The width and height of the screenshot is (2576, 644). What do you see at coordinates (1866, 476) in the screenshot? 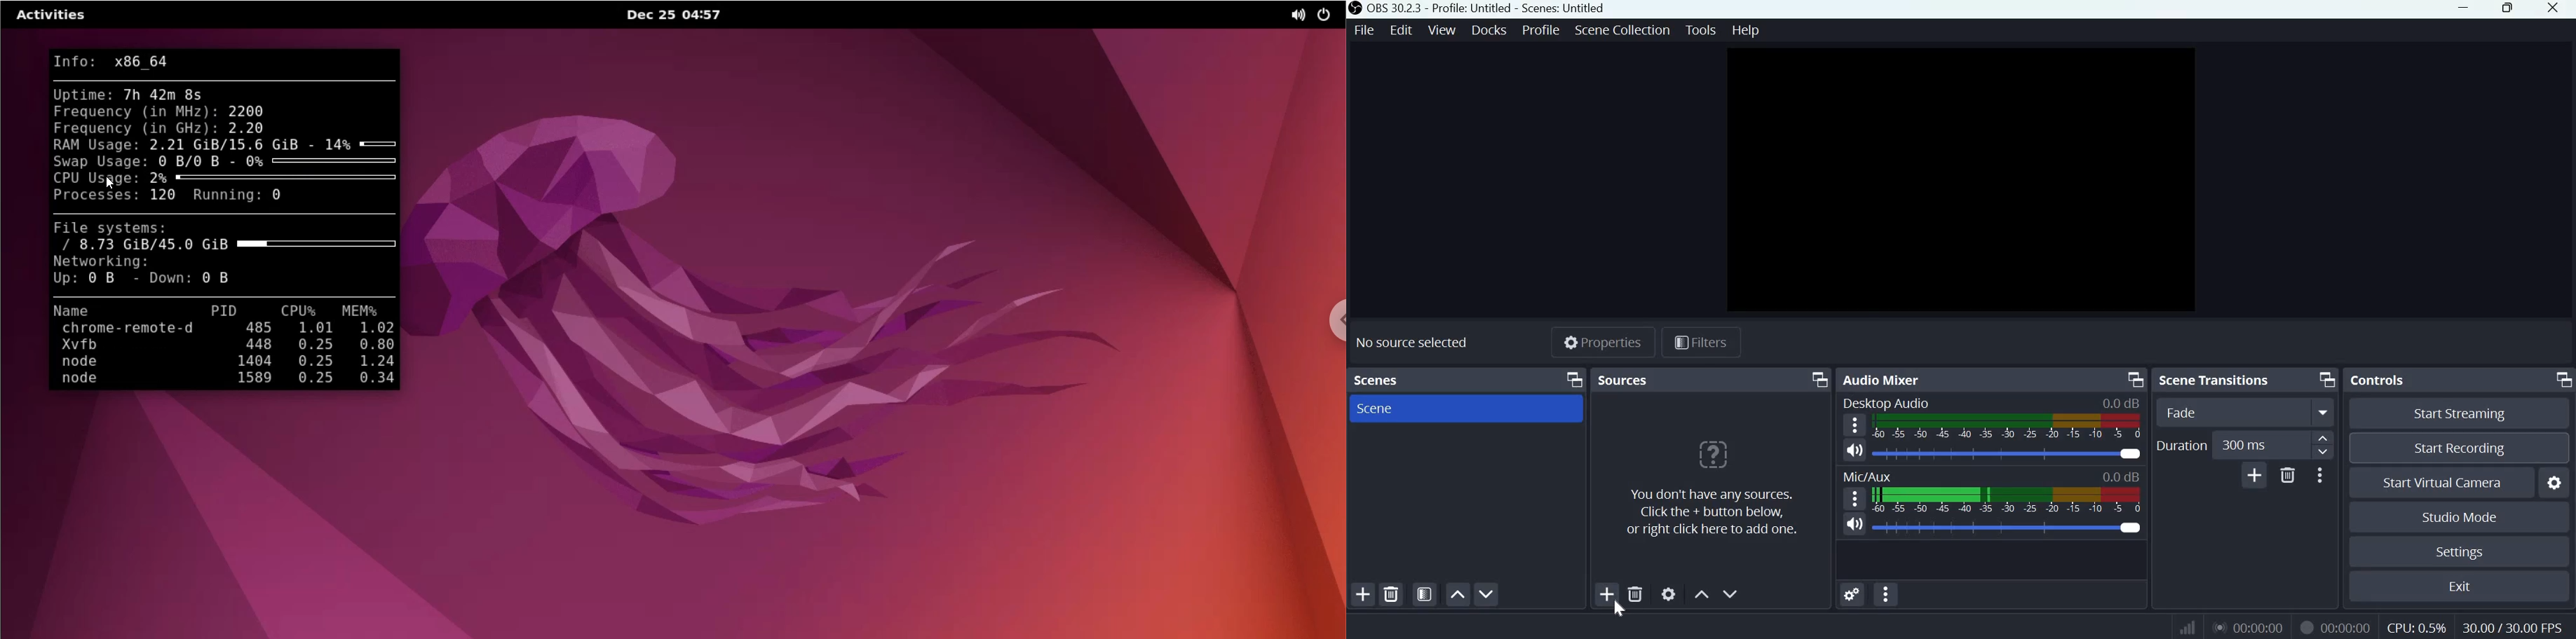
I see `Mic/Aux` at bounding box center [1866, 476].